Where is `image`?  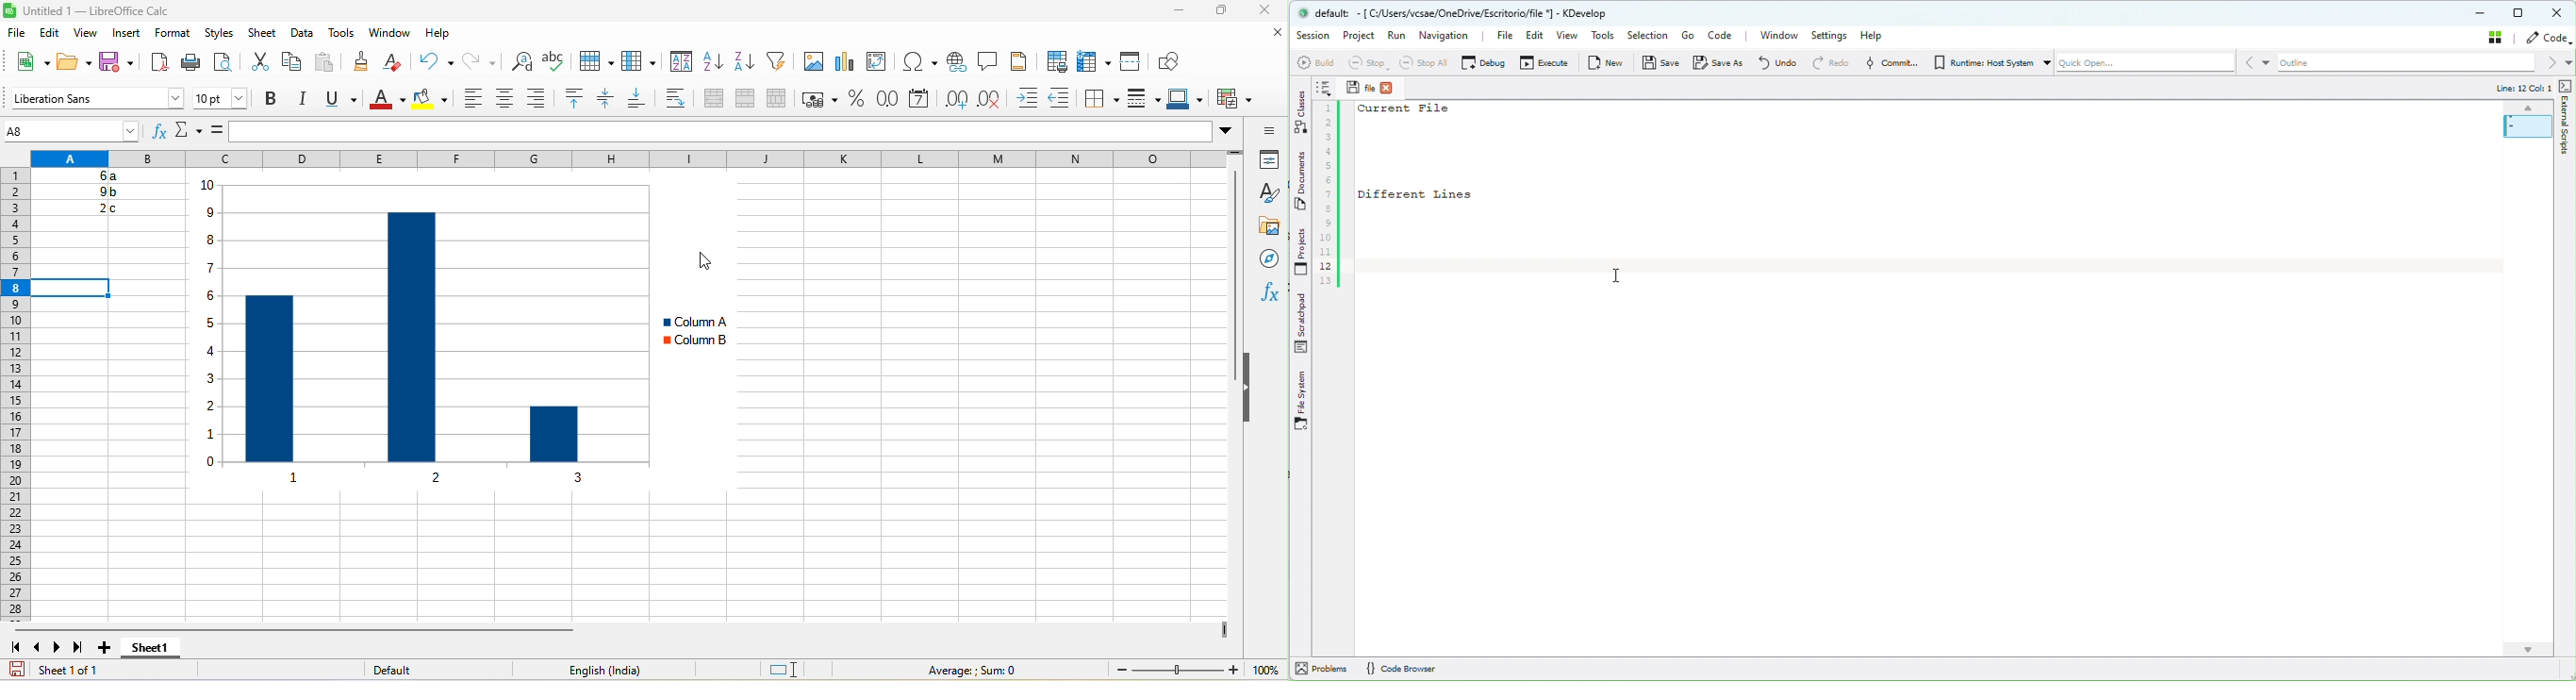
image is located at coordinates (811, 64).